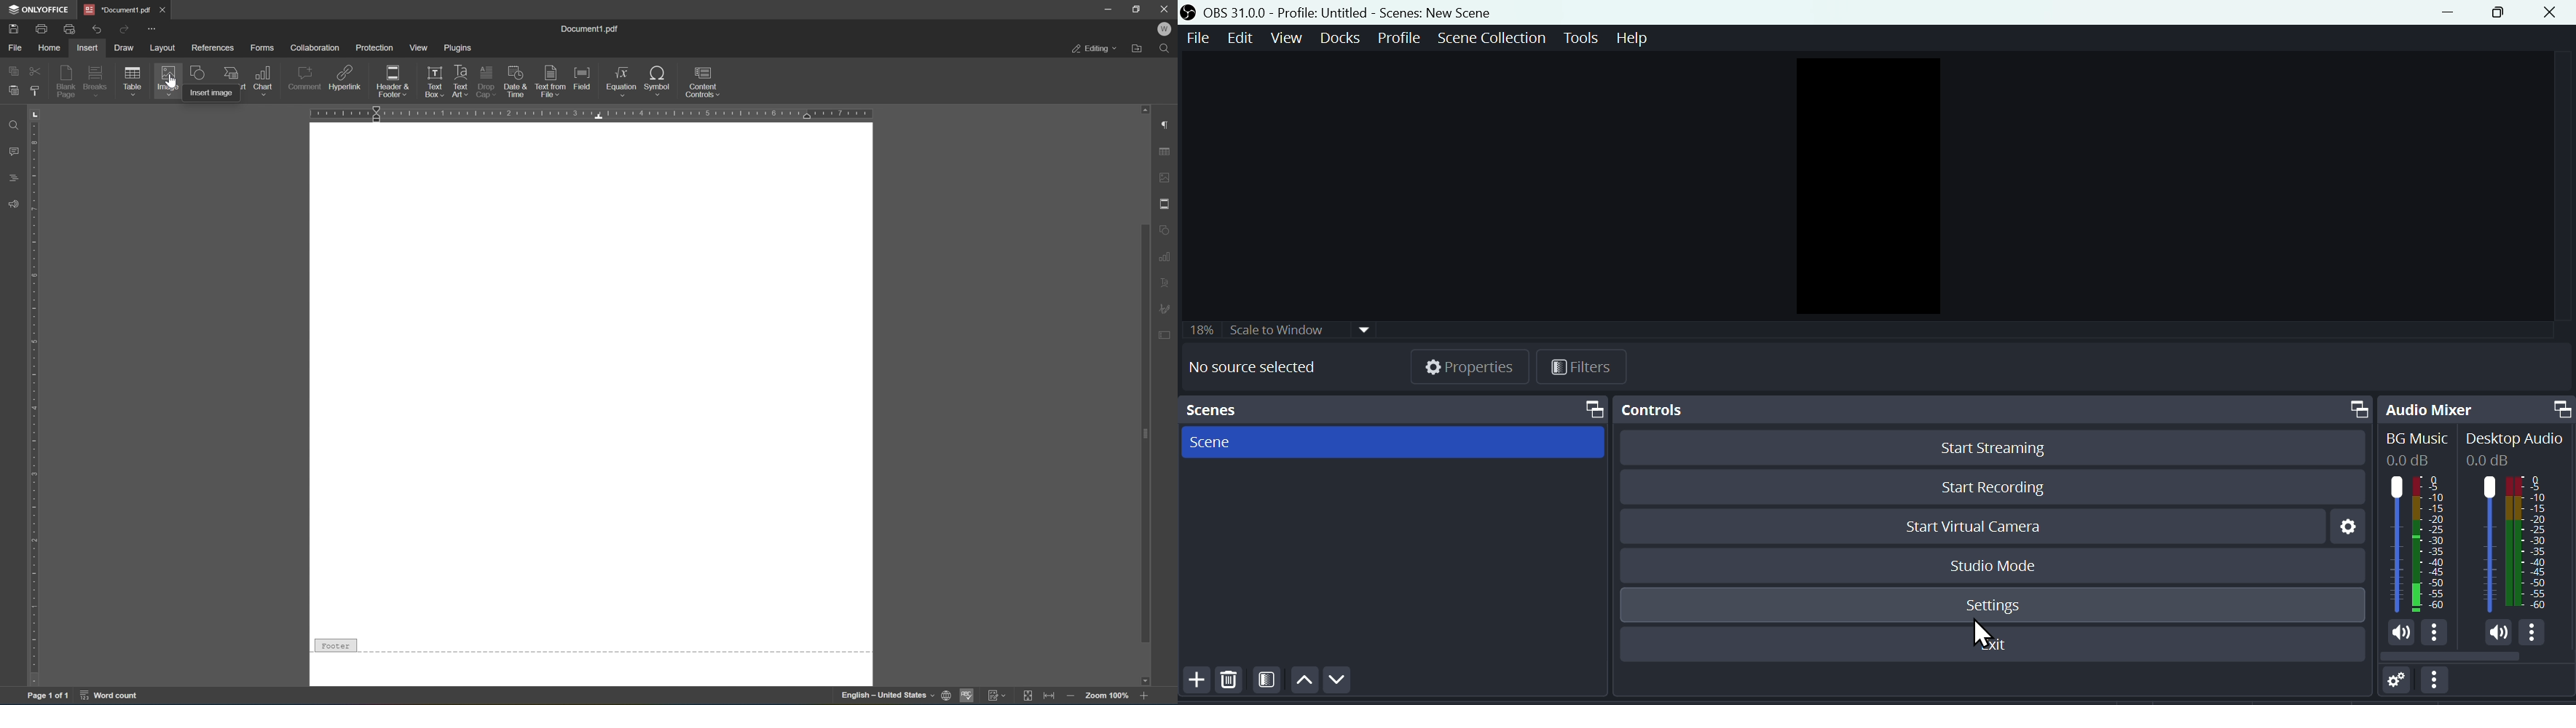 Image resolution: width=2576 pixels, height=728 pixels. I want to click on chart settings, so click(1166, 255).